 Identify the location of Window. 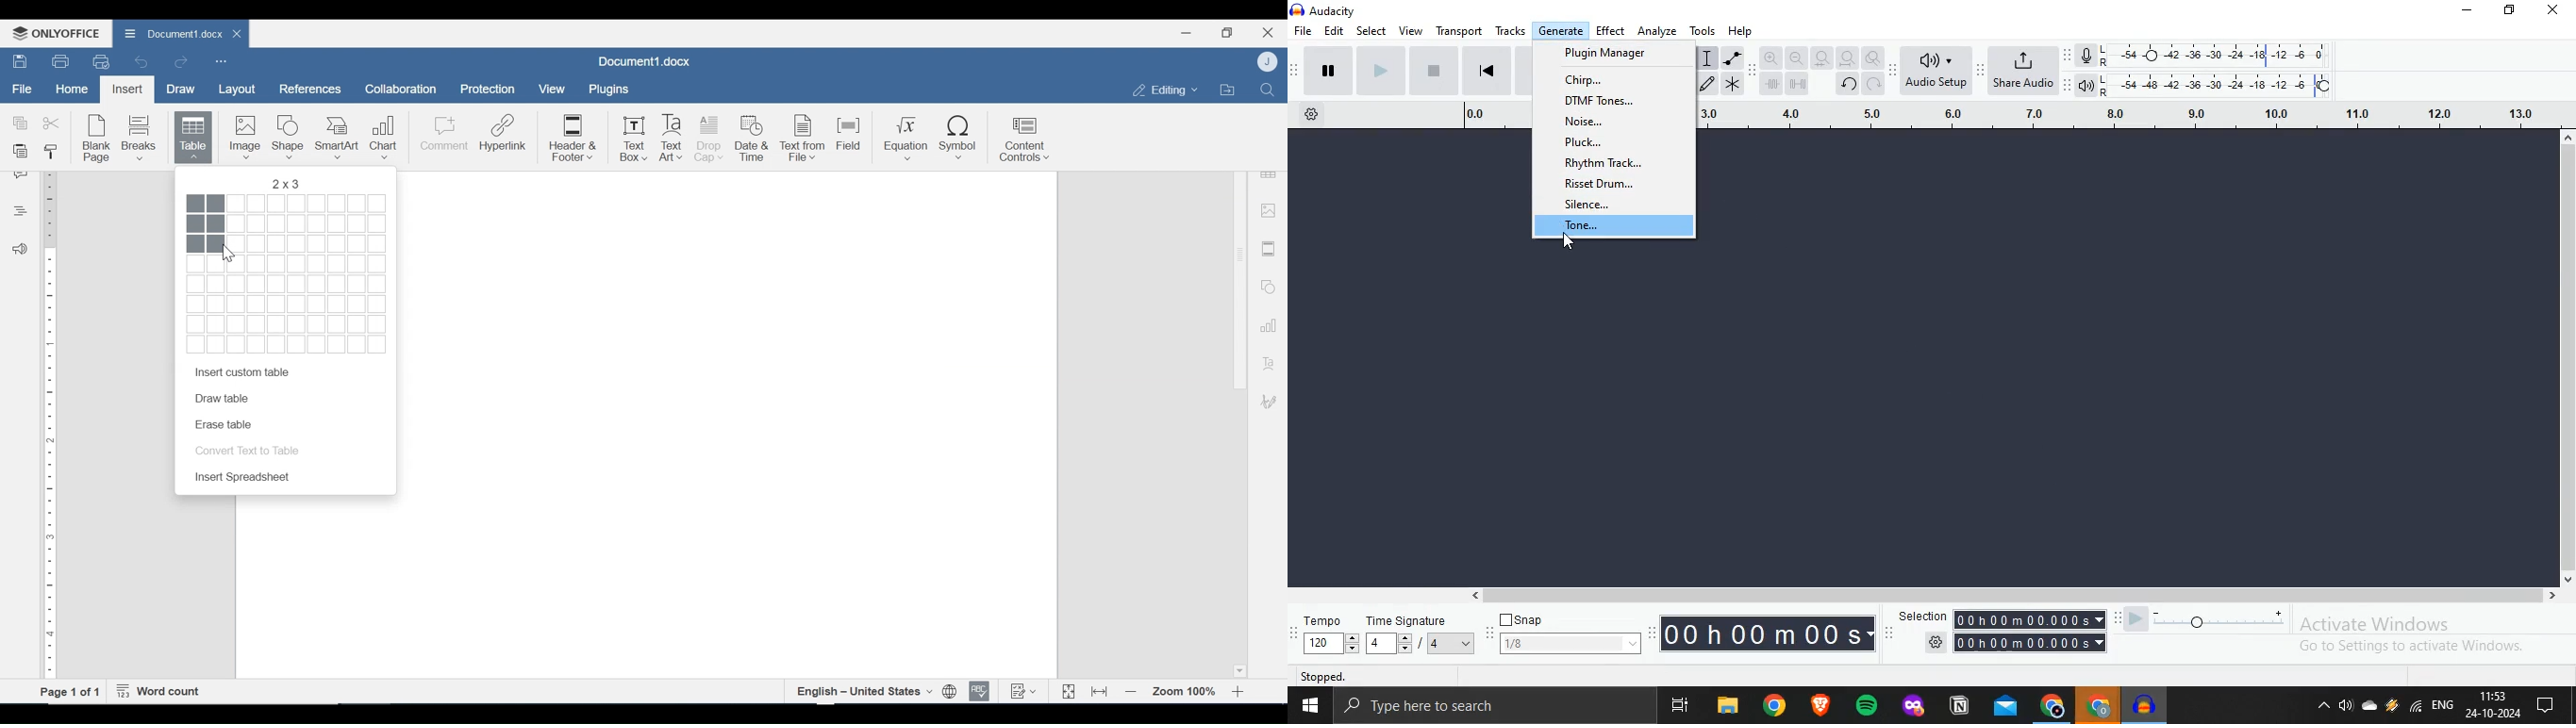
(1308, 706).